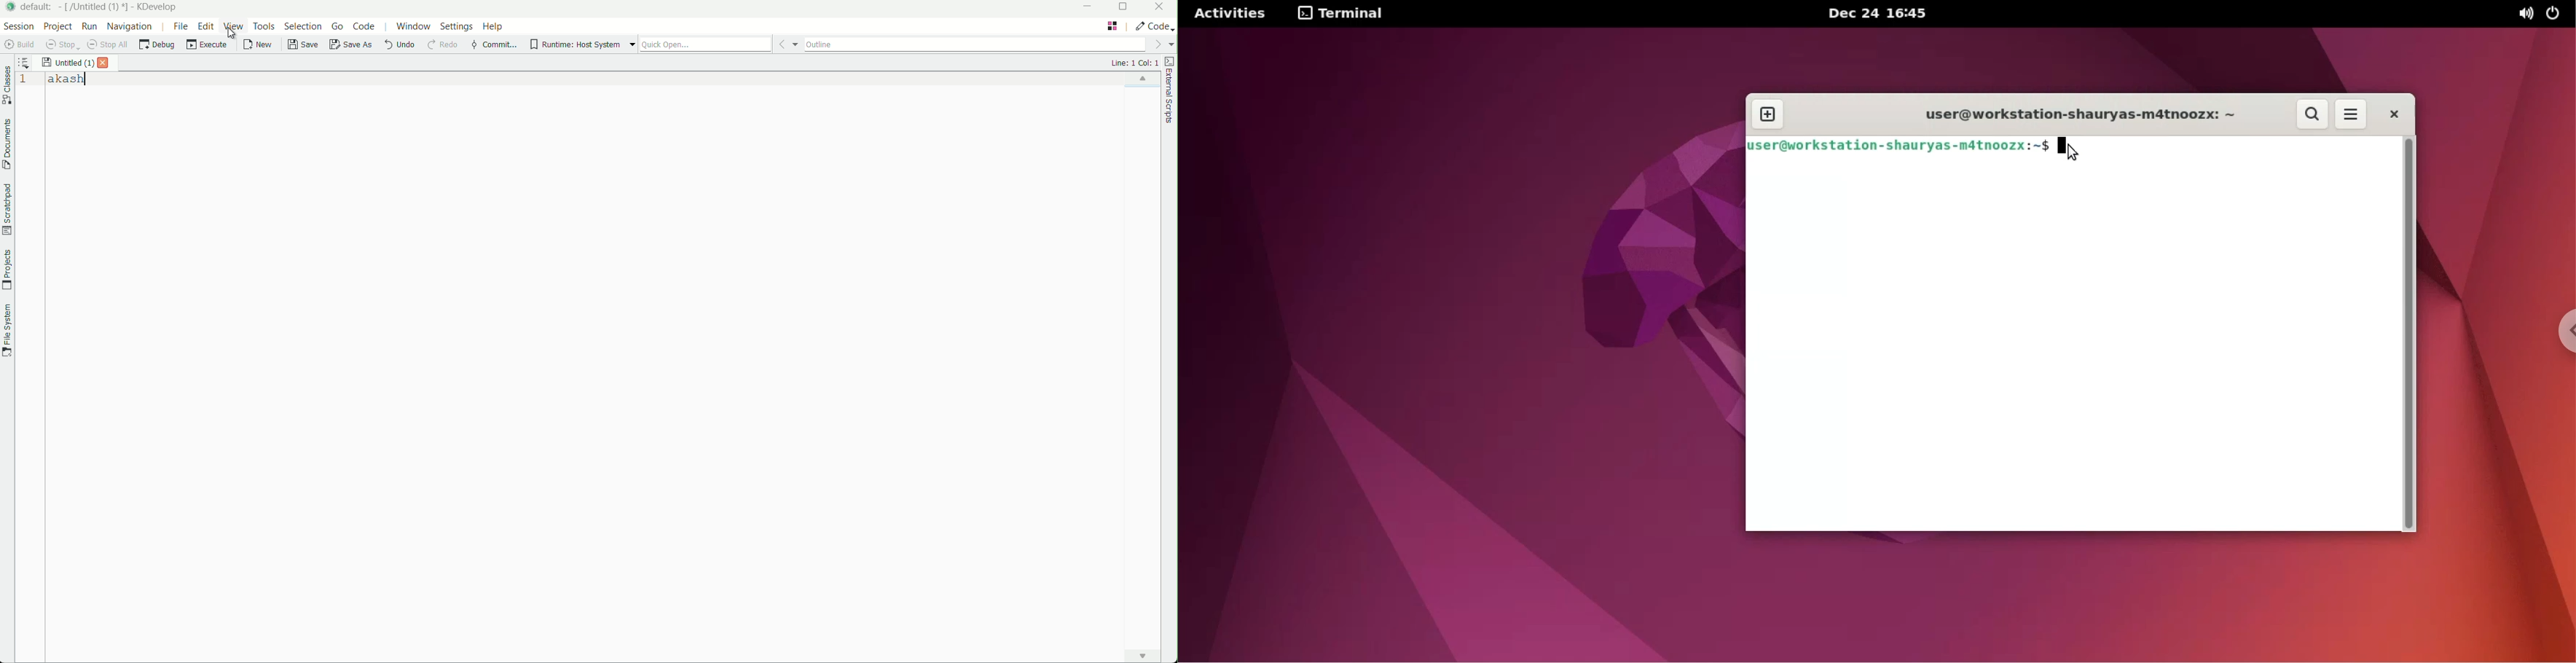 The image size is (2576, 672). What do you see at coordinates (94, 7) in the screenshot?
I see `[/untitled]` at bounding box center [94, 7].